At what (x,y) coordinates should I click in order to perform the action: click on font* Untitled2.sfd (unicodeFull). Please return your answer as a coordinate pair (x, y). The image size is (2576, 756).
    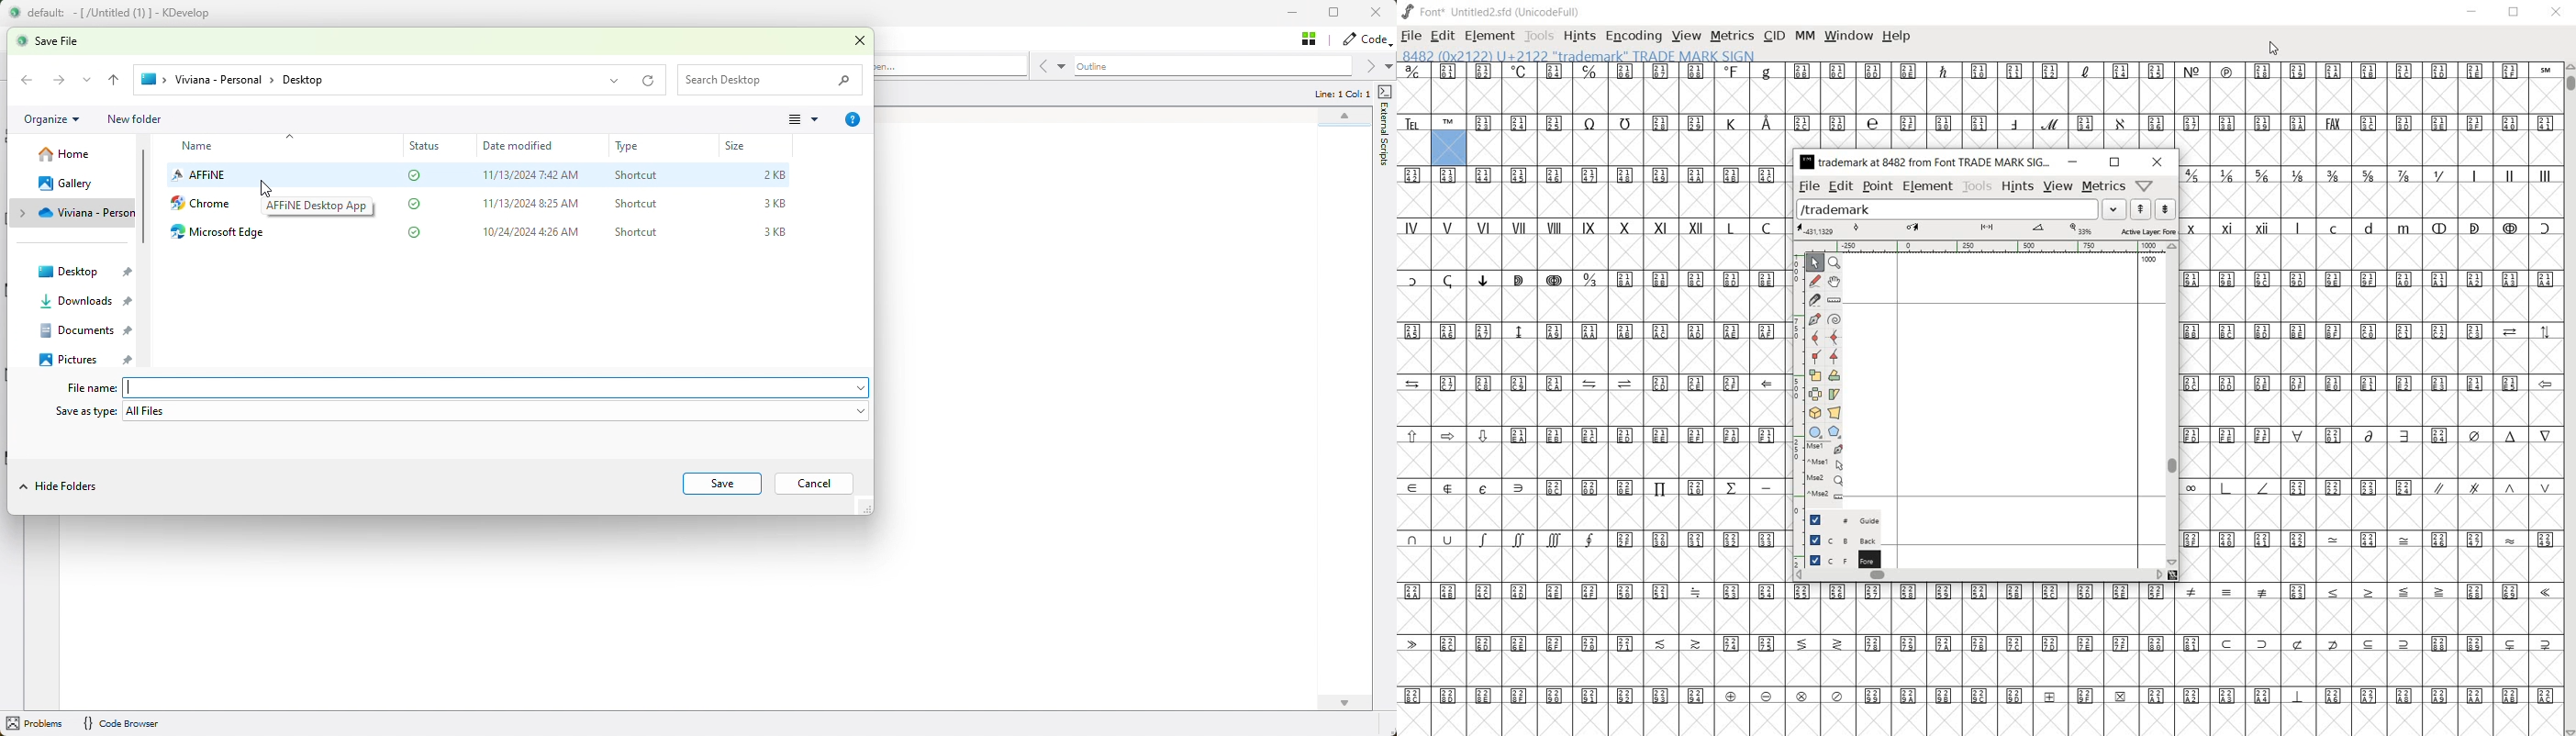
    Looking at the image, I should click on (1490, 12).